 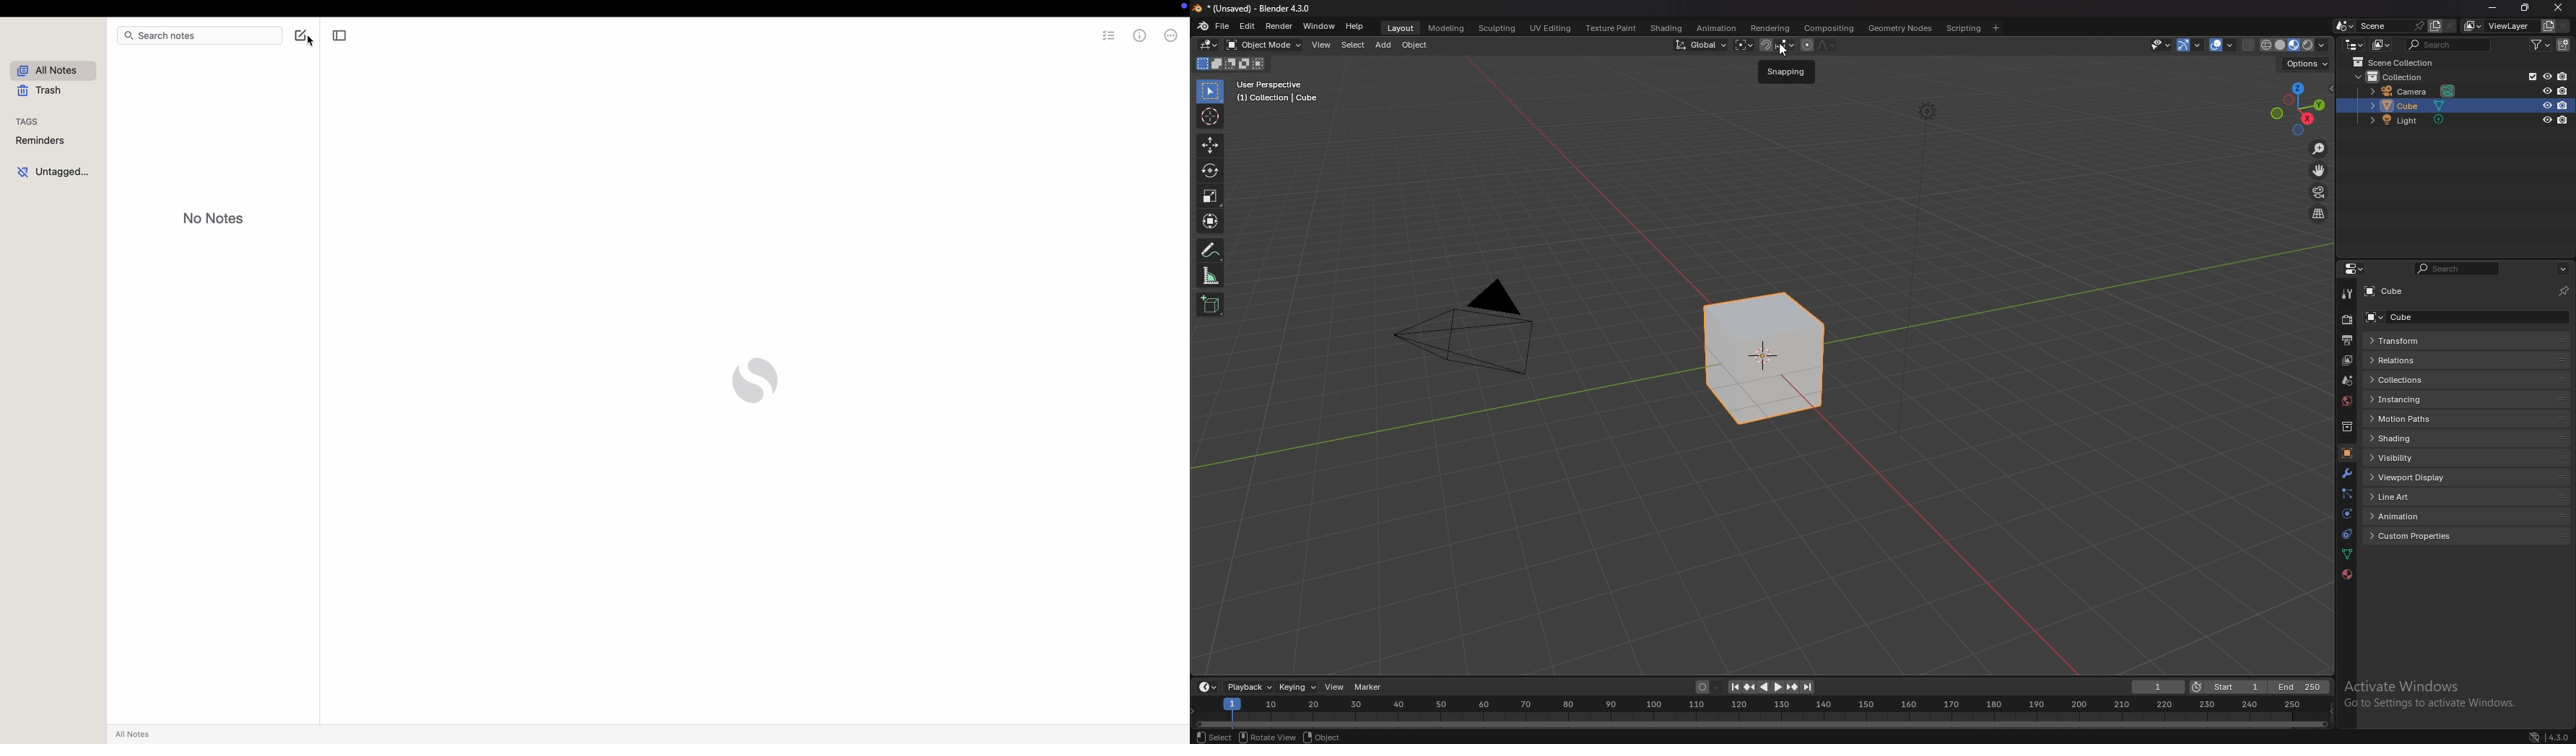 What do you see at coordinates (2563, 90) in the screenshot?
I see `disable in renders` at bounding box center [2563, 90].